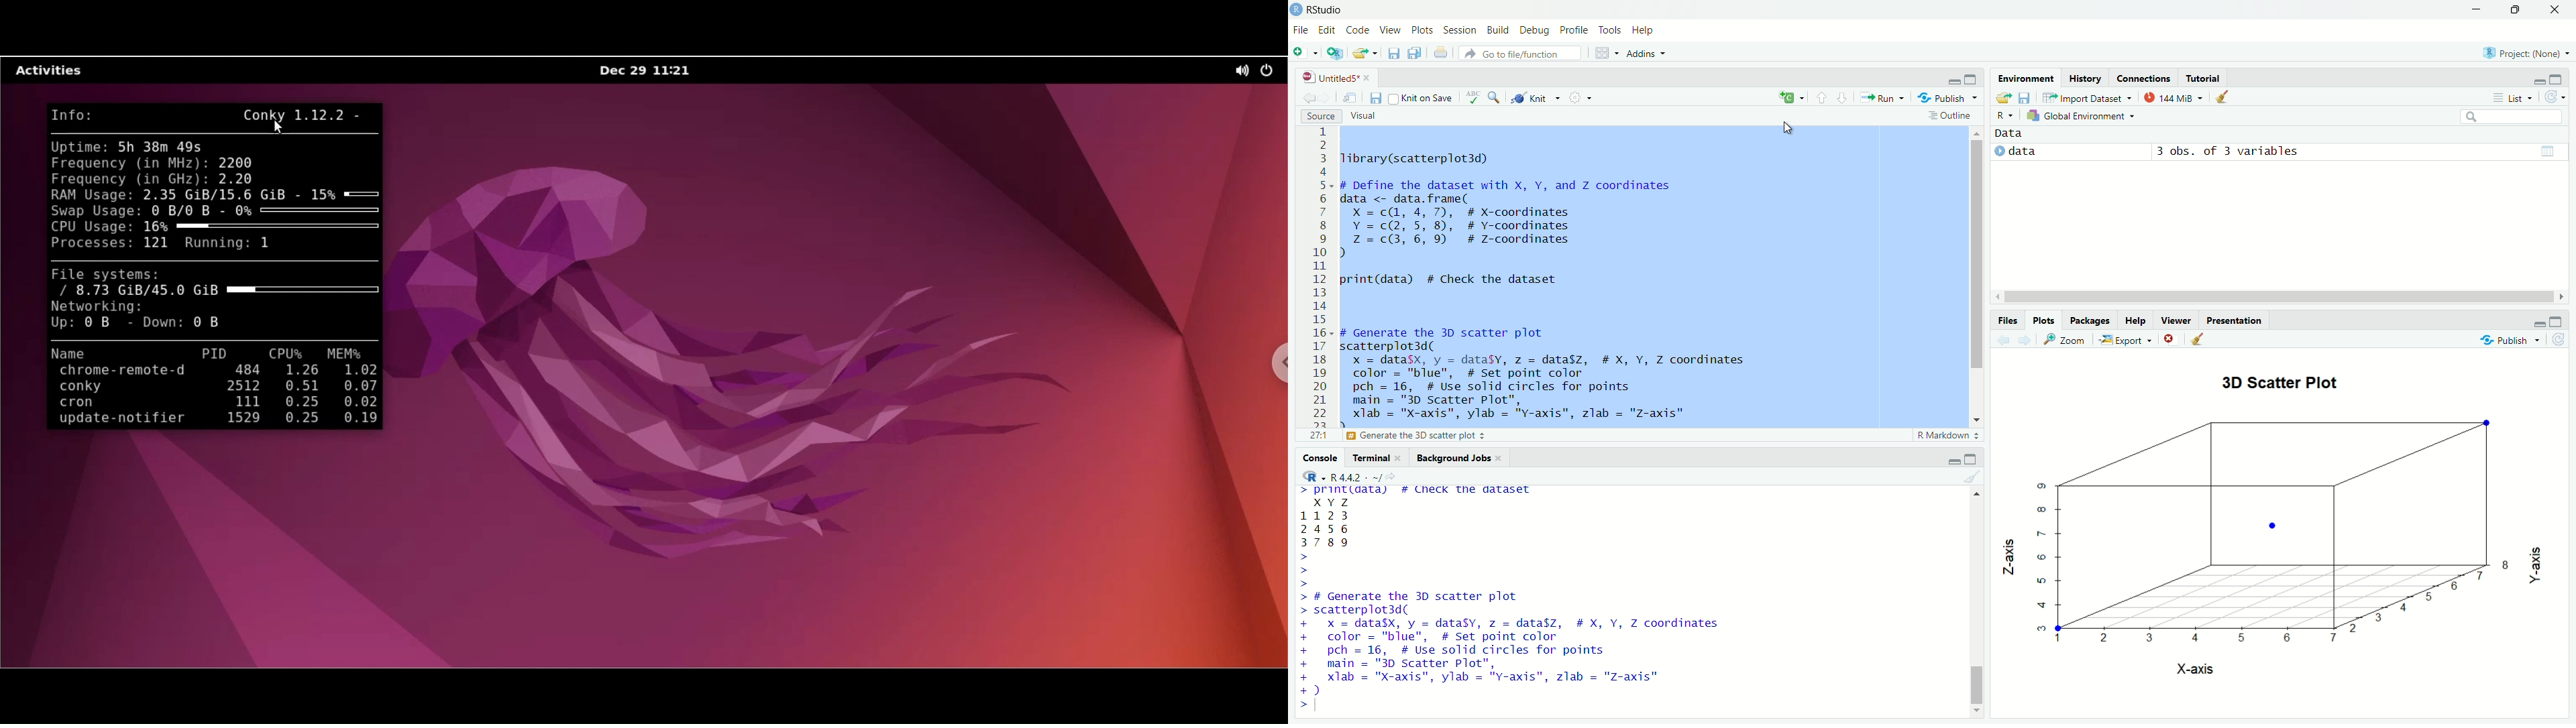 Image resolution: width=2576 pixels, height=728 pixels. I want to click on untitled, so click(1324, 77).